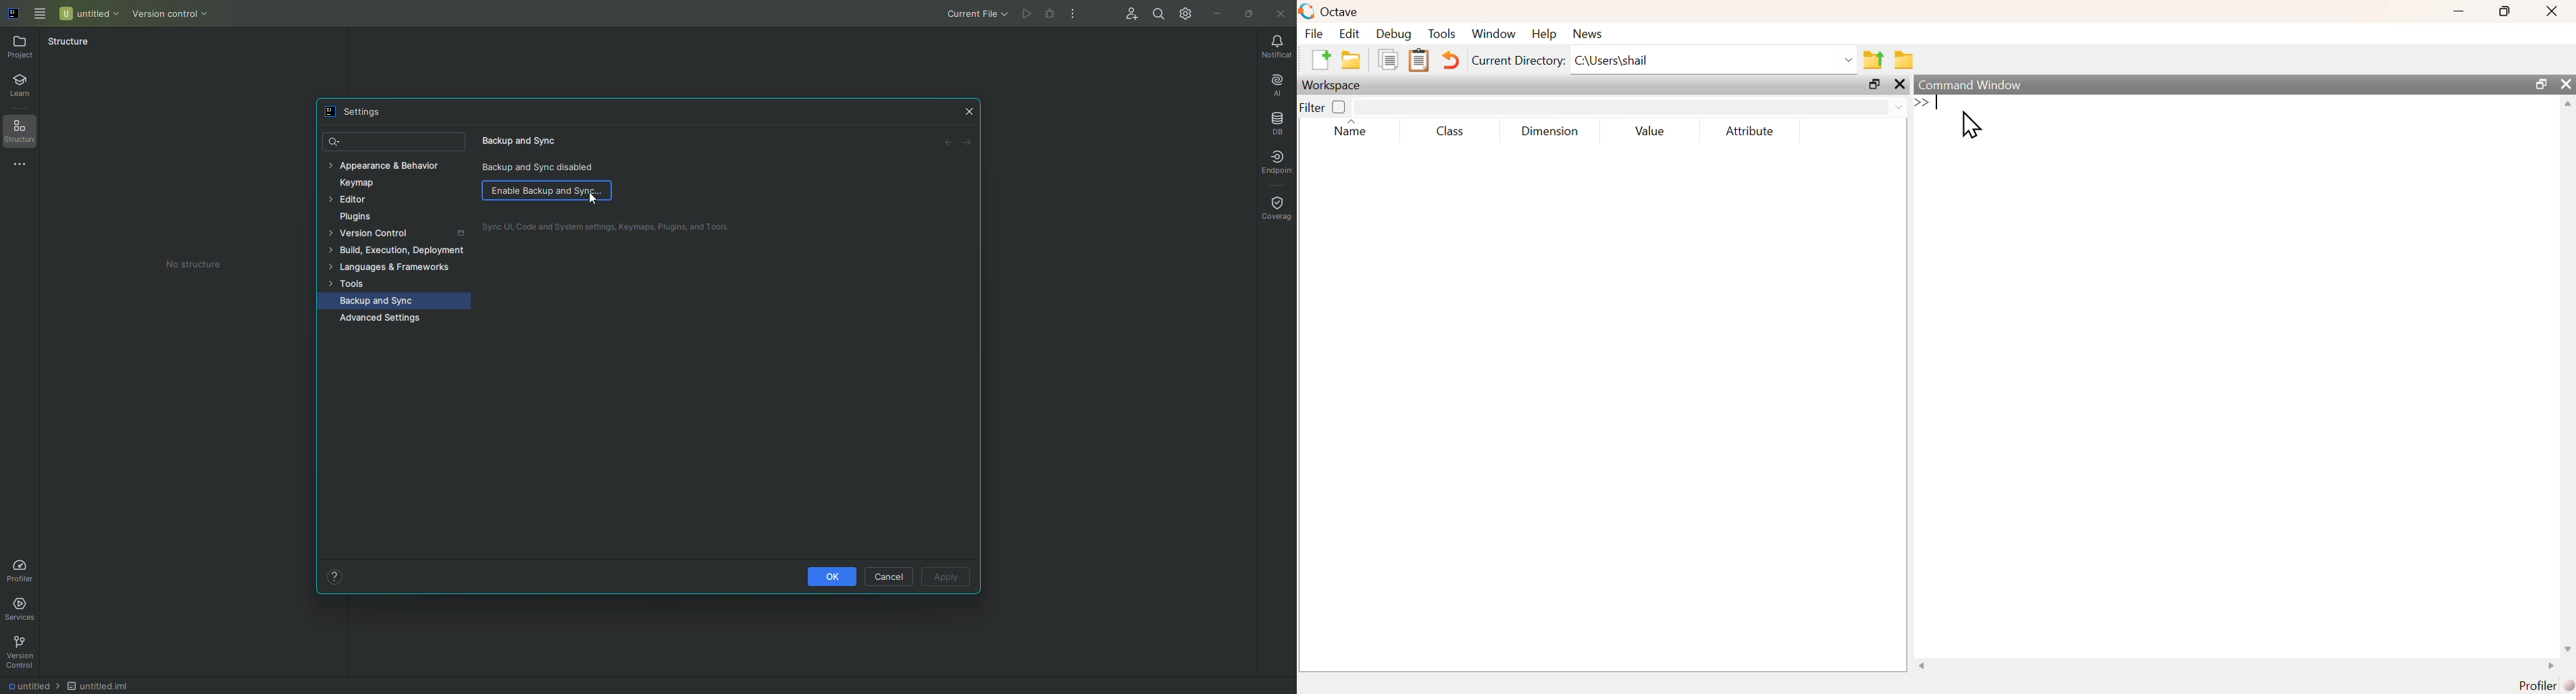 This screenshot has width=2576, height=700. I want to click on Plugins, so click(359, 218).